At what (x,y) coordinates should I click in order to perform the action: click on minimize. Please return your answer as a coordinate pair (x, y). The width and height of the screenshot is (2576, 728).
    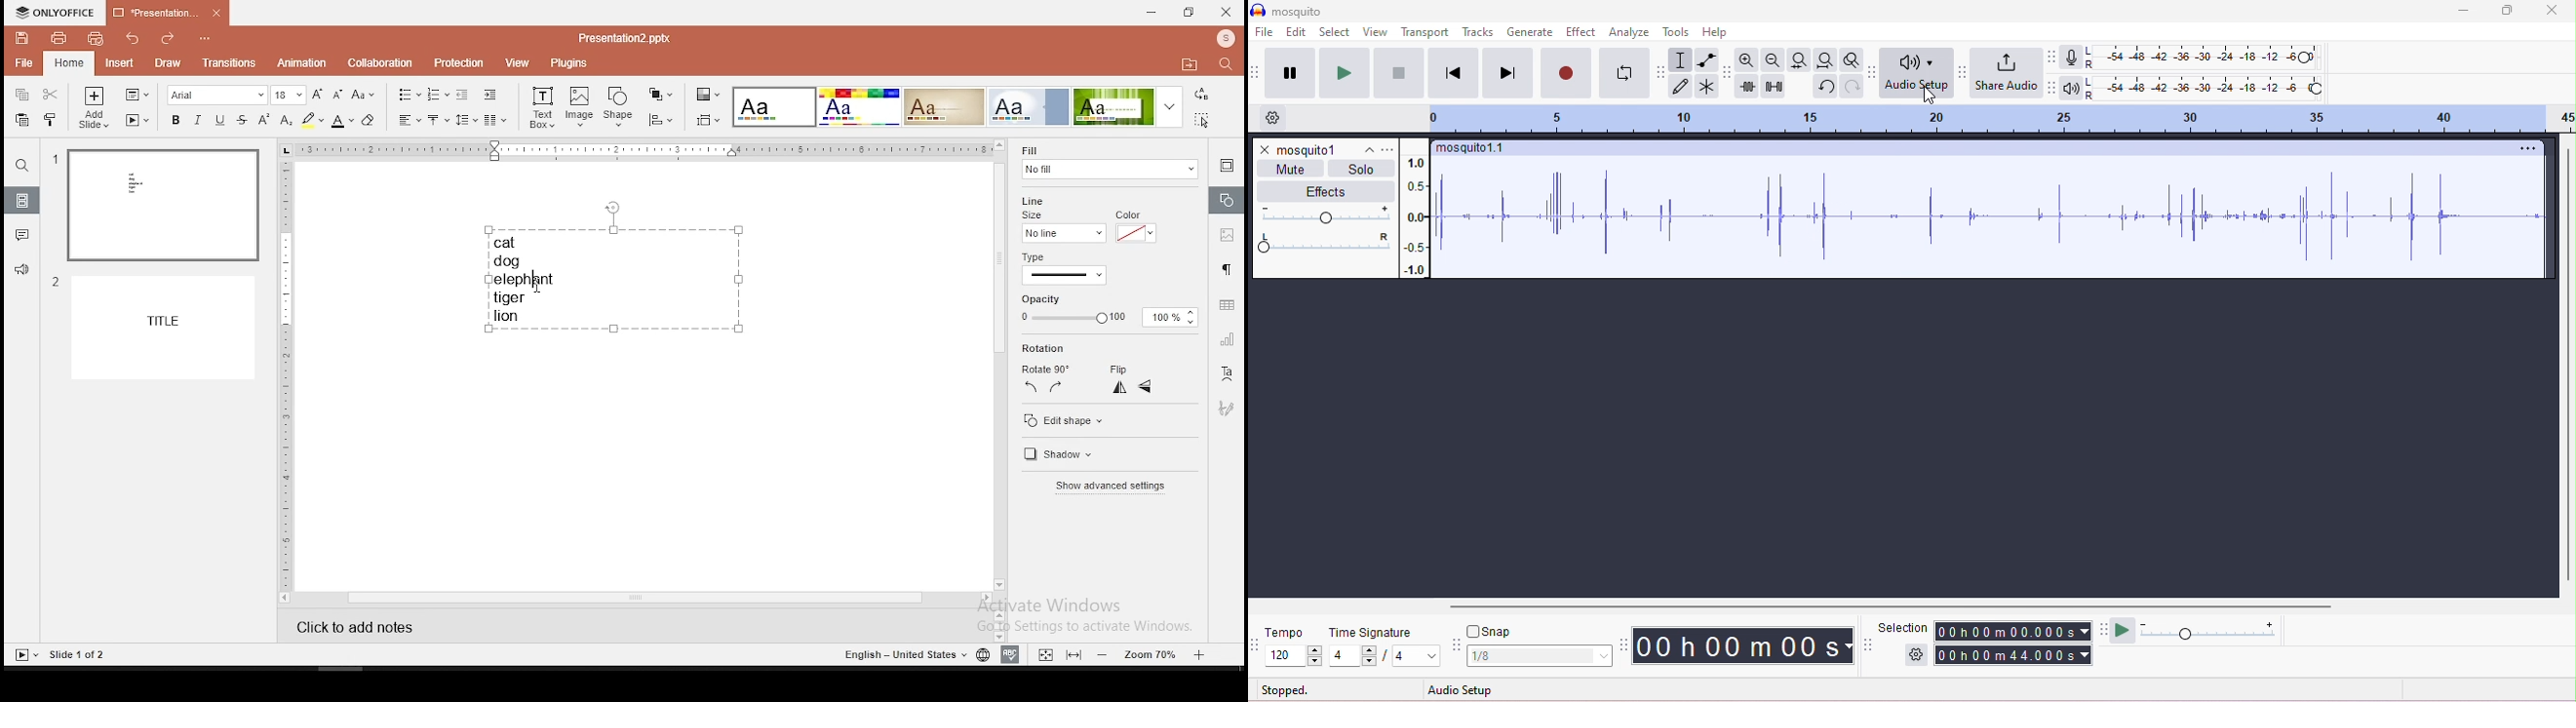
    Looking at the image, I should click on (1152, 13).